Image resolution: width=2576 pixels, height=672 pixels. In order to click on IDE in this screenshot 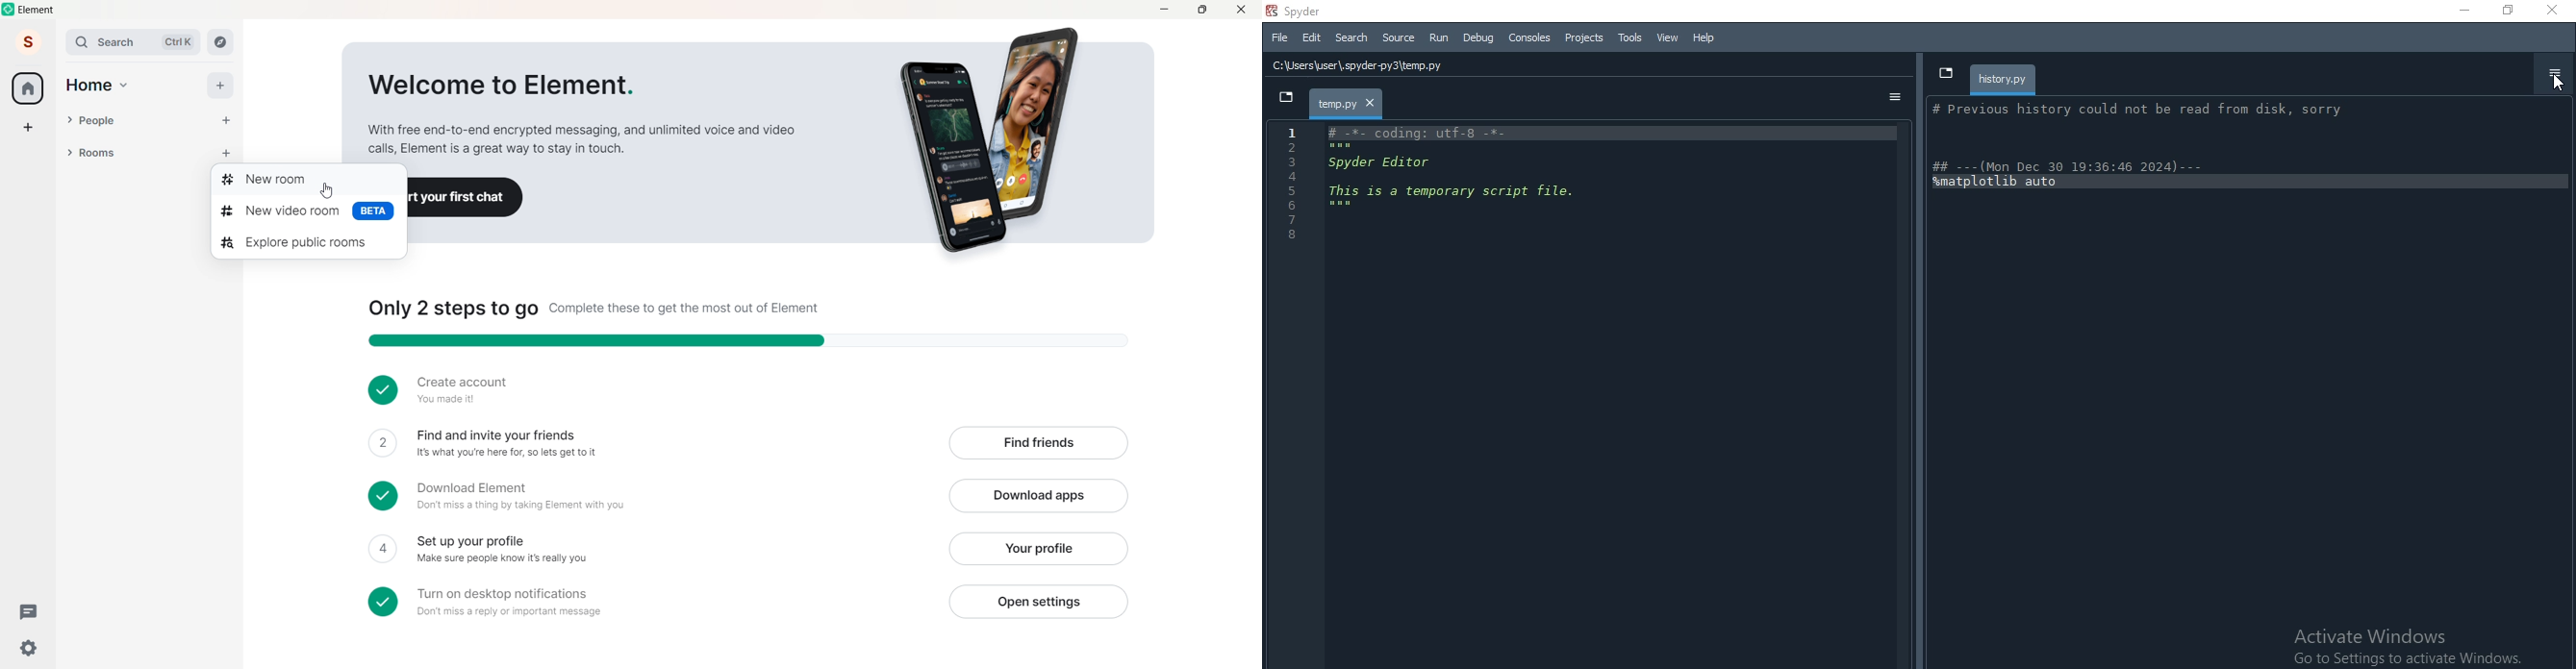, I will do `click(1594, 395)`.